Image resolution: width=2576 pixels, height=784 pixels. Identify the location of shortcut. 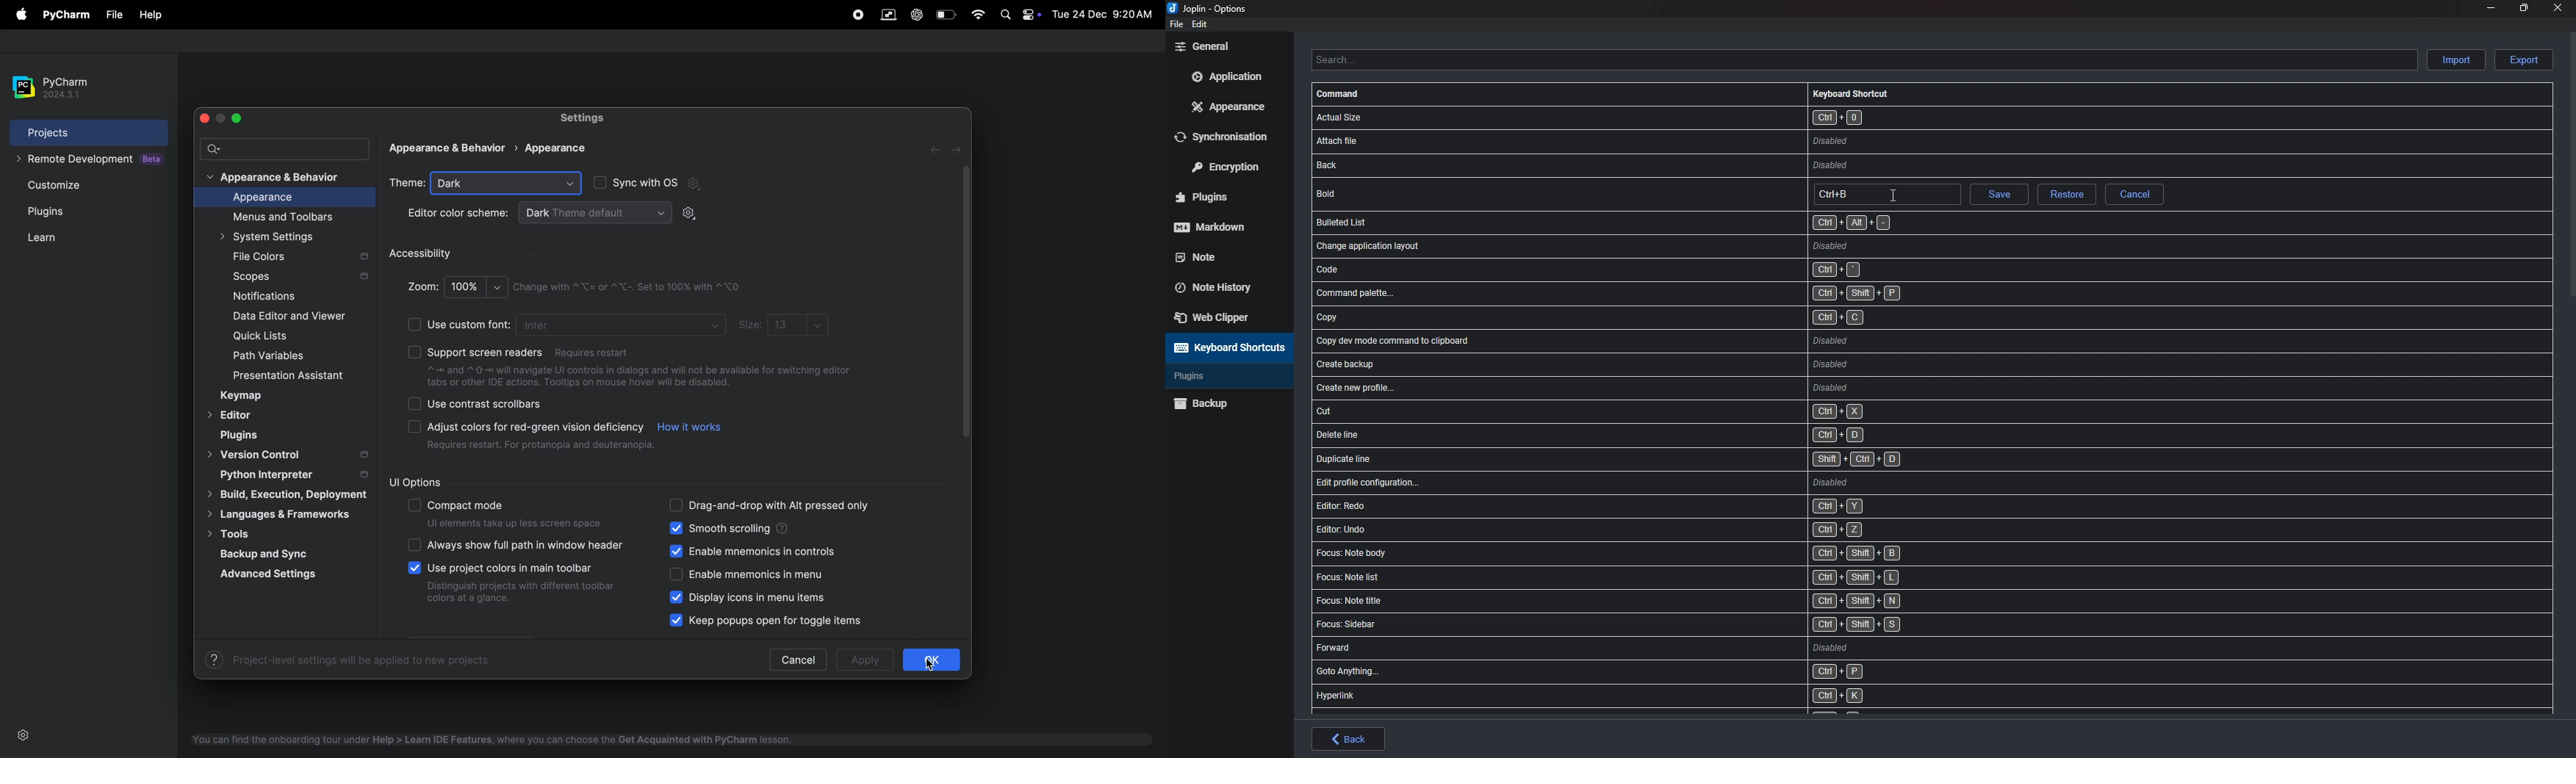
(1669, 389).